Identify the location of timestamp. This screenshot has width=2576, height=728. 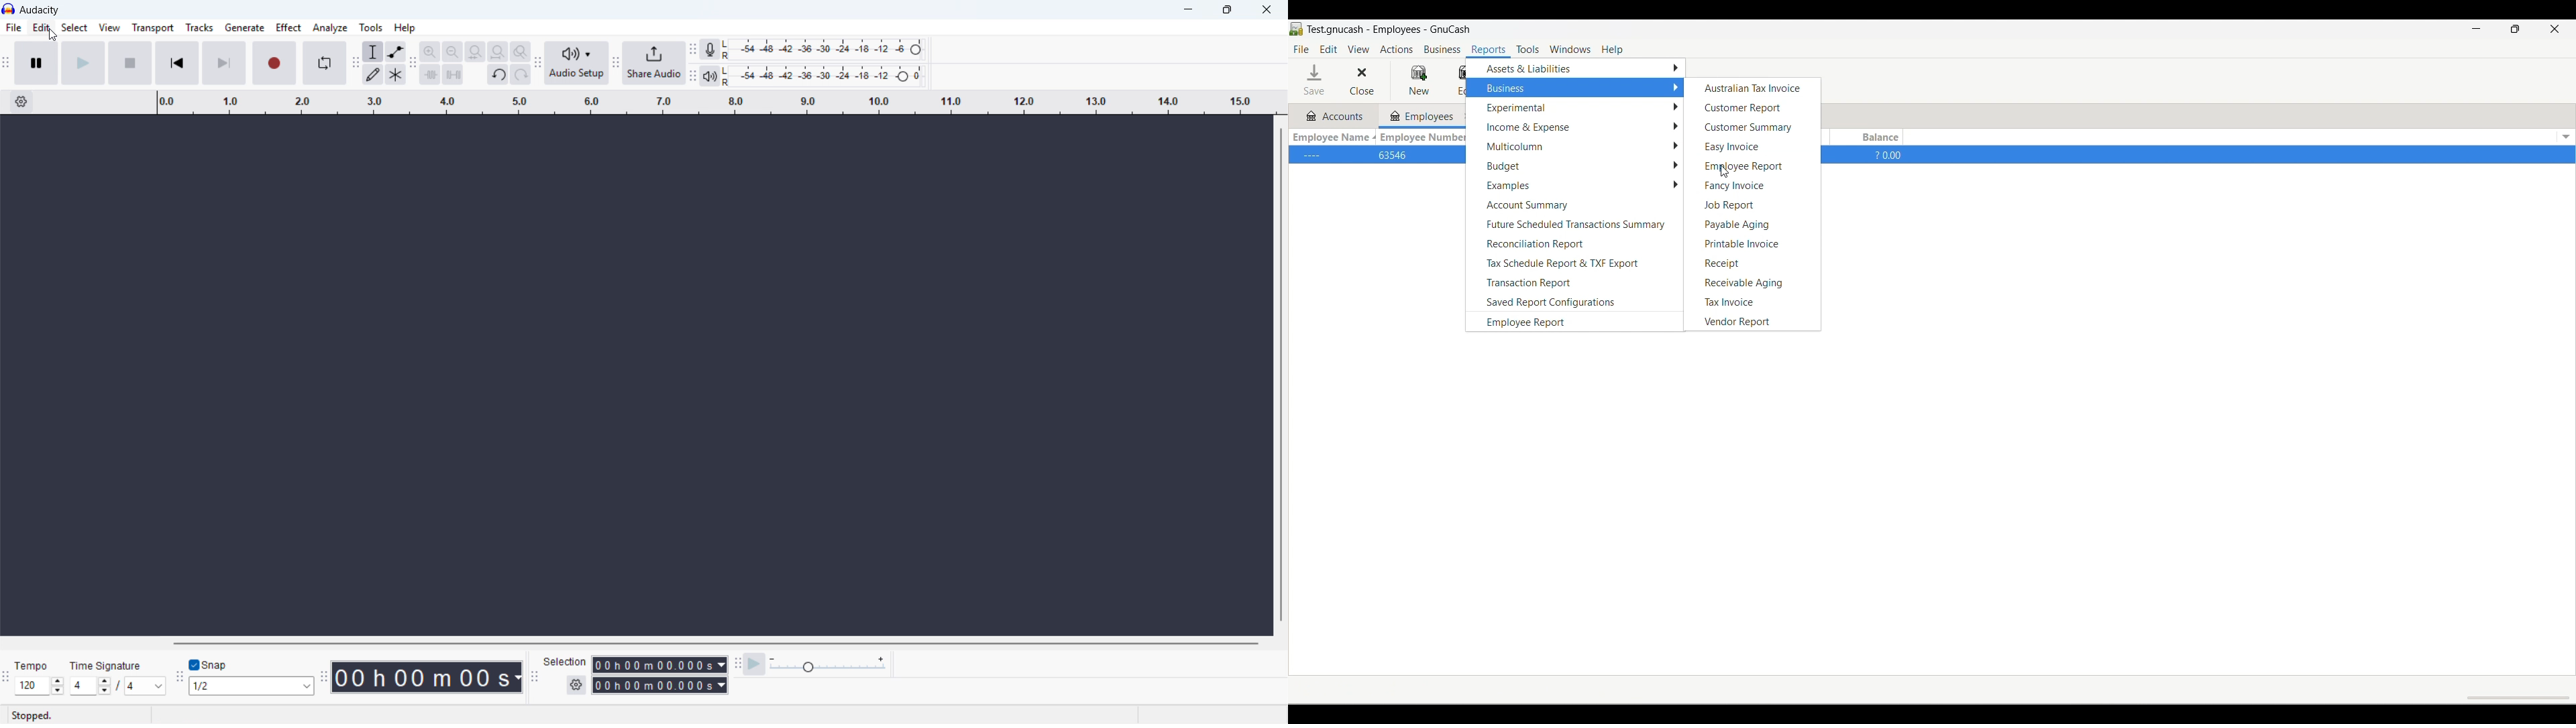
(427, 676).